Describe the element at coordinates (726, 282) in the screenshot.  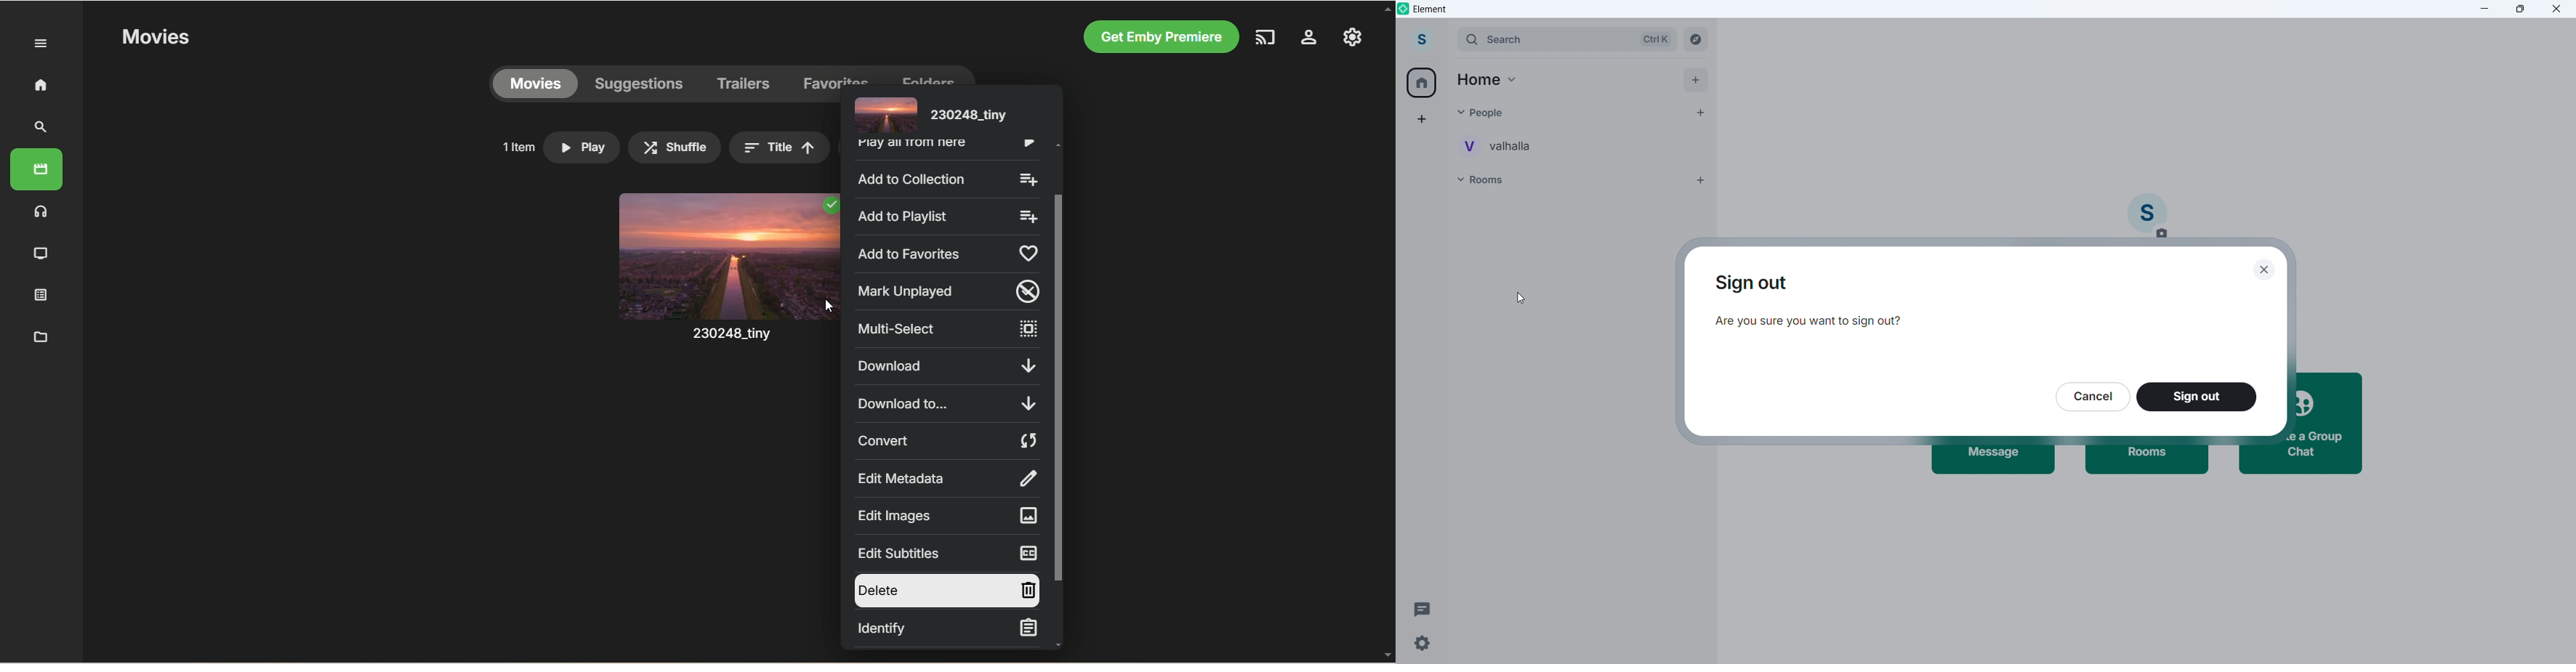
I see `Movie` at that location.